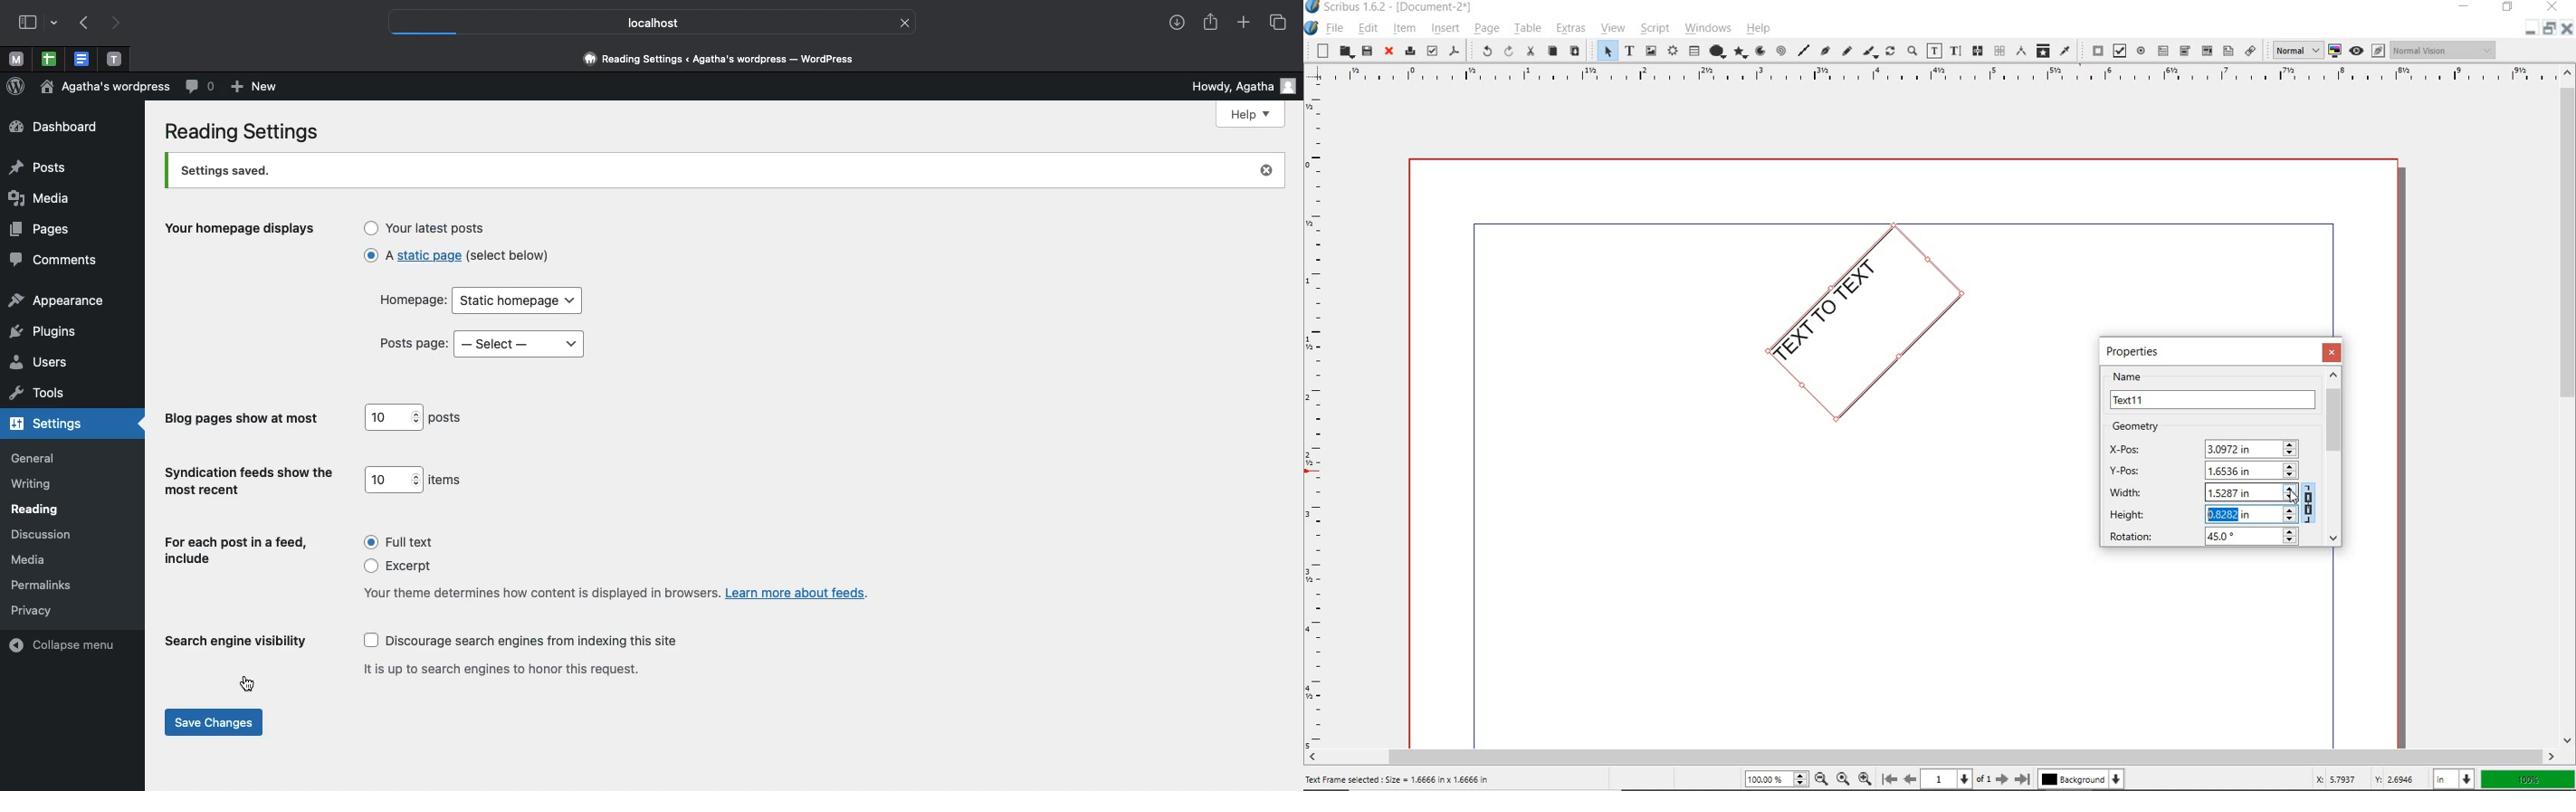 The width and height of the screenshot is (2576, 812). Describe the element at coordinates (1780, 50) in the screenshot. I see `spiral` at that location.